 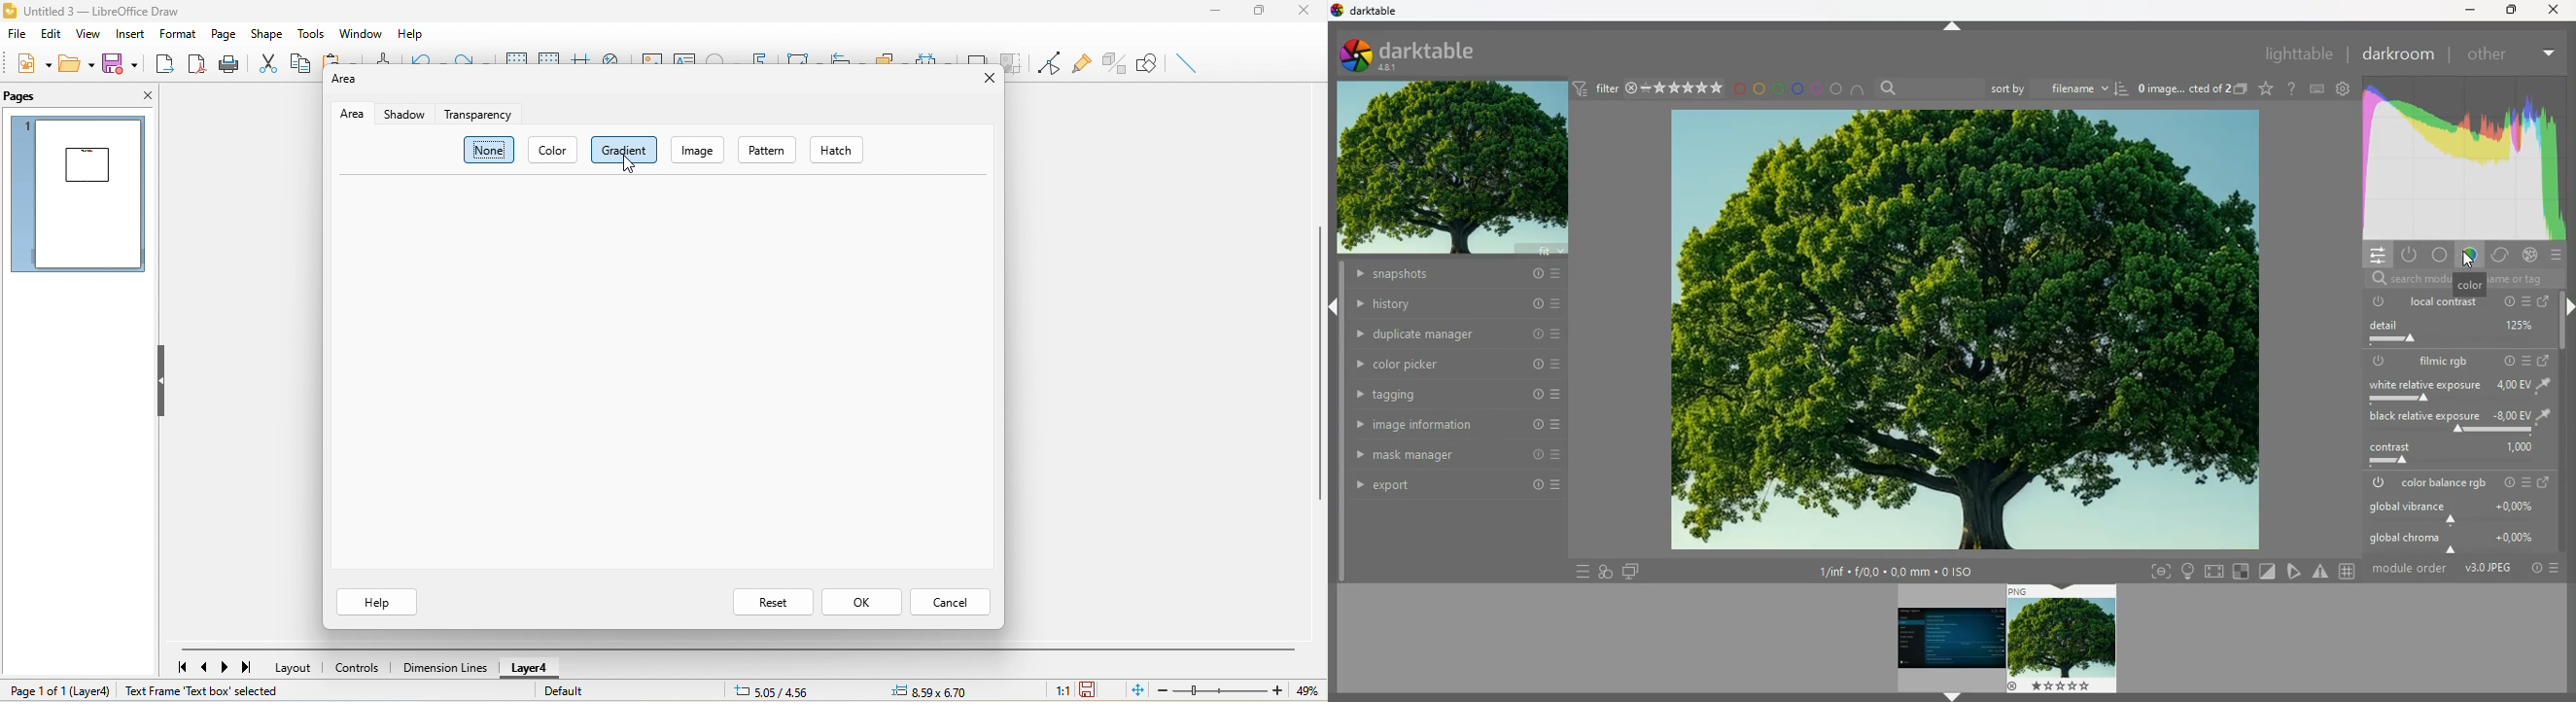 I want to click on change, so click(x=2498, y=256).